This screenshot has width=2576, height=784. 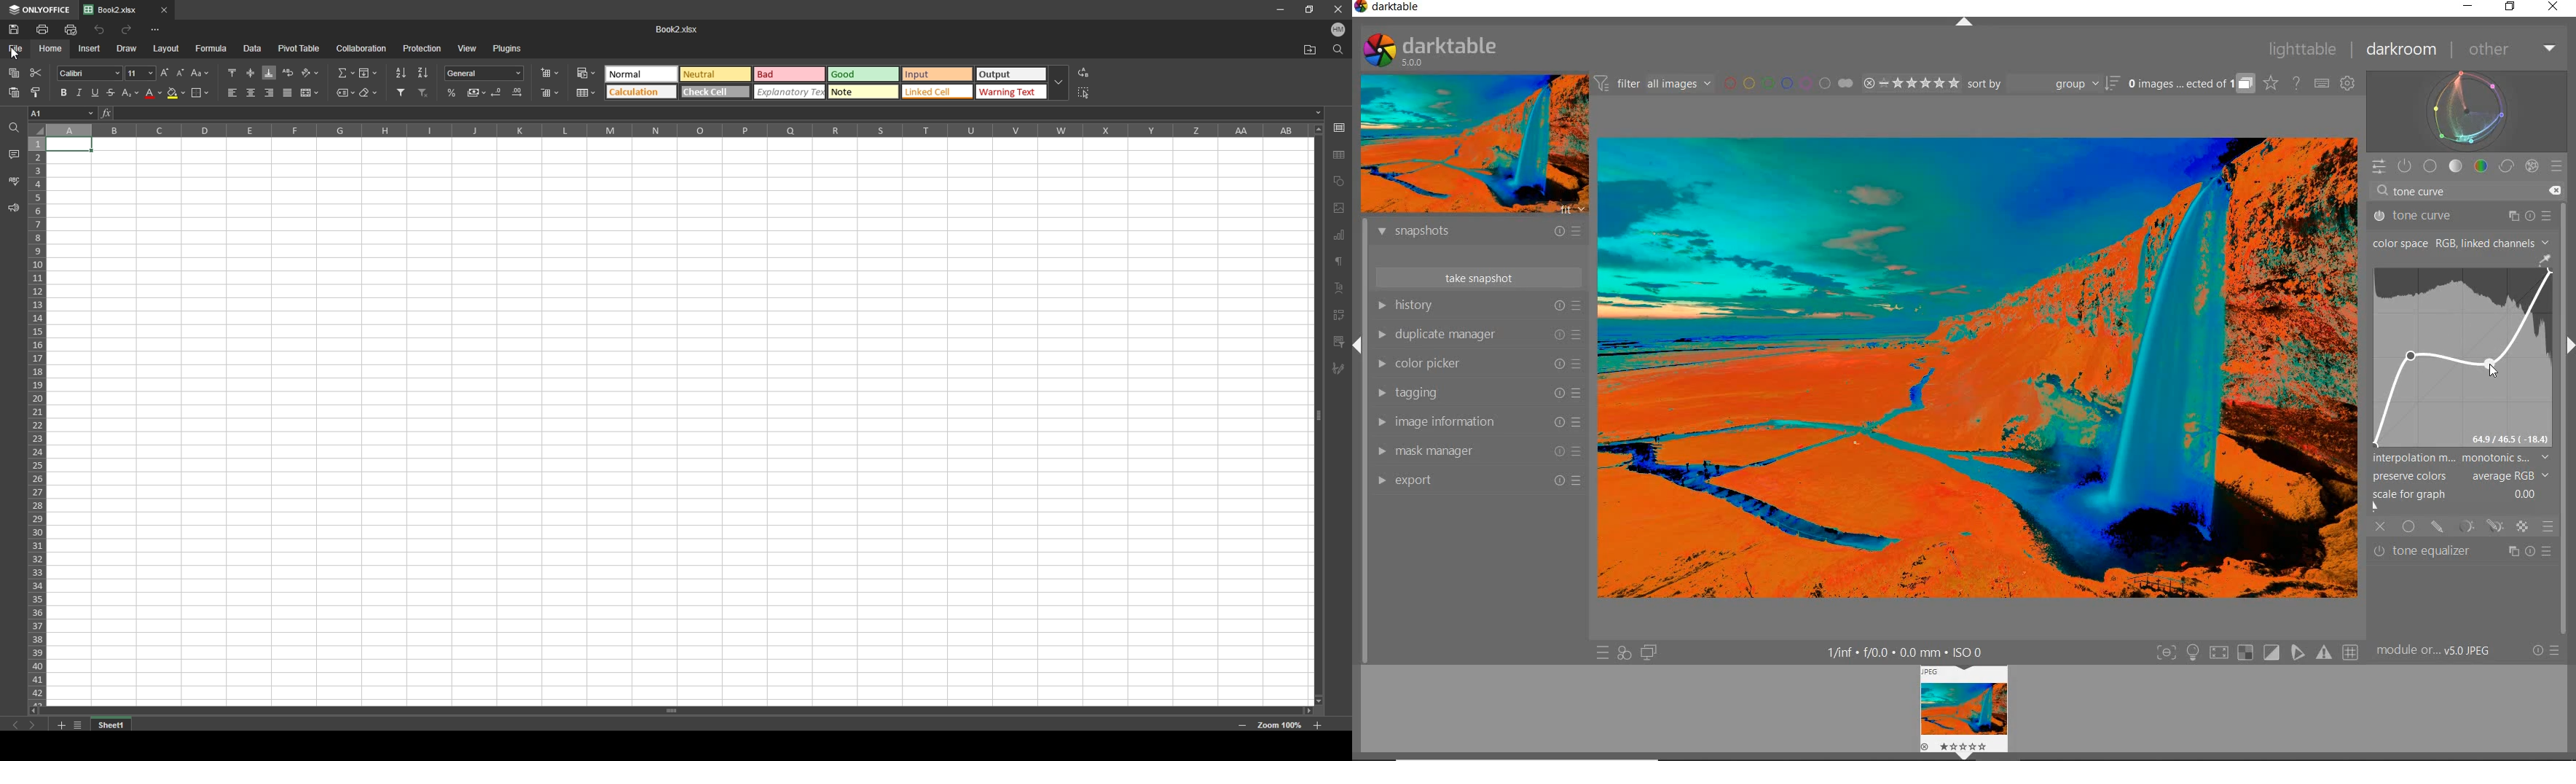 What do you see at coordinates (1477, 422) in the screenshot?
I see `image information` at bounding box center [1477, 422].